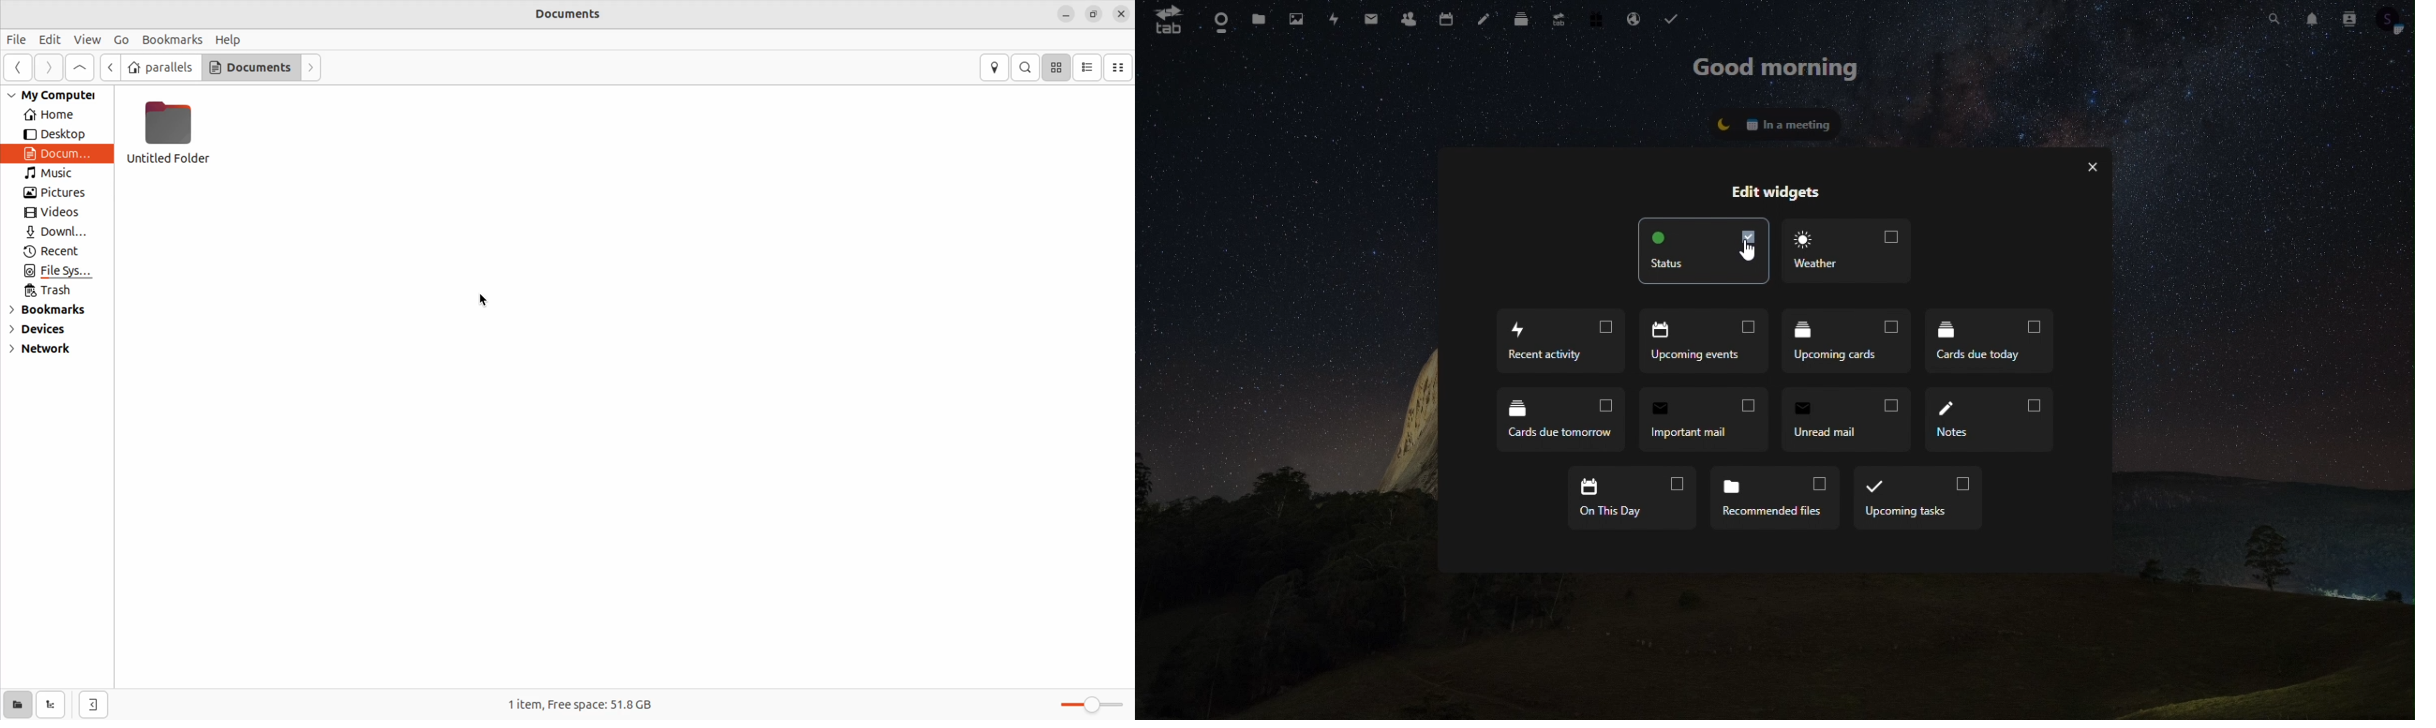 Image resolution: width=2436 pixels, height=728 pixels. I want to click on devices, so click(48, 330).